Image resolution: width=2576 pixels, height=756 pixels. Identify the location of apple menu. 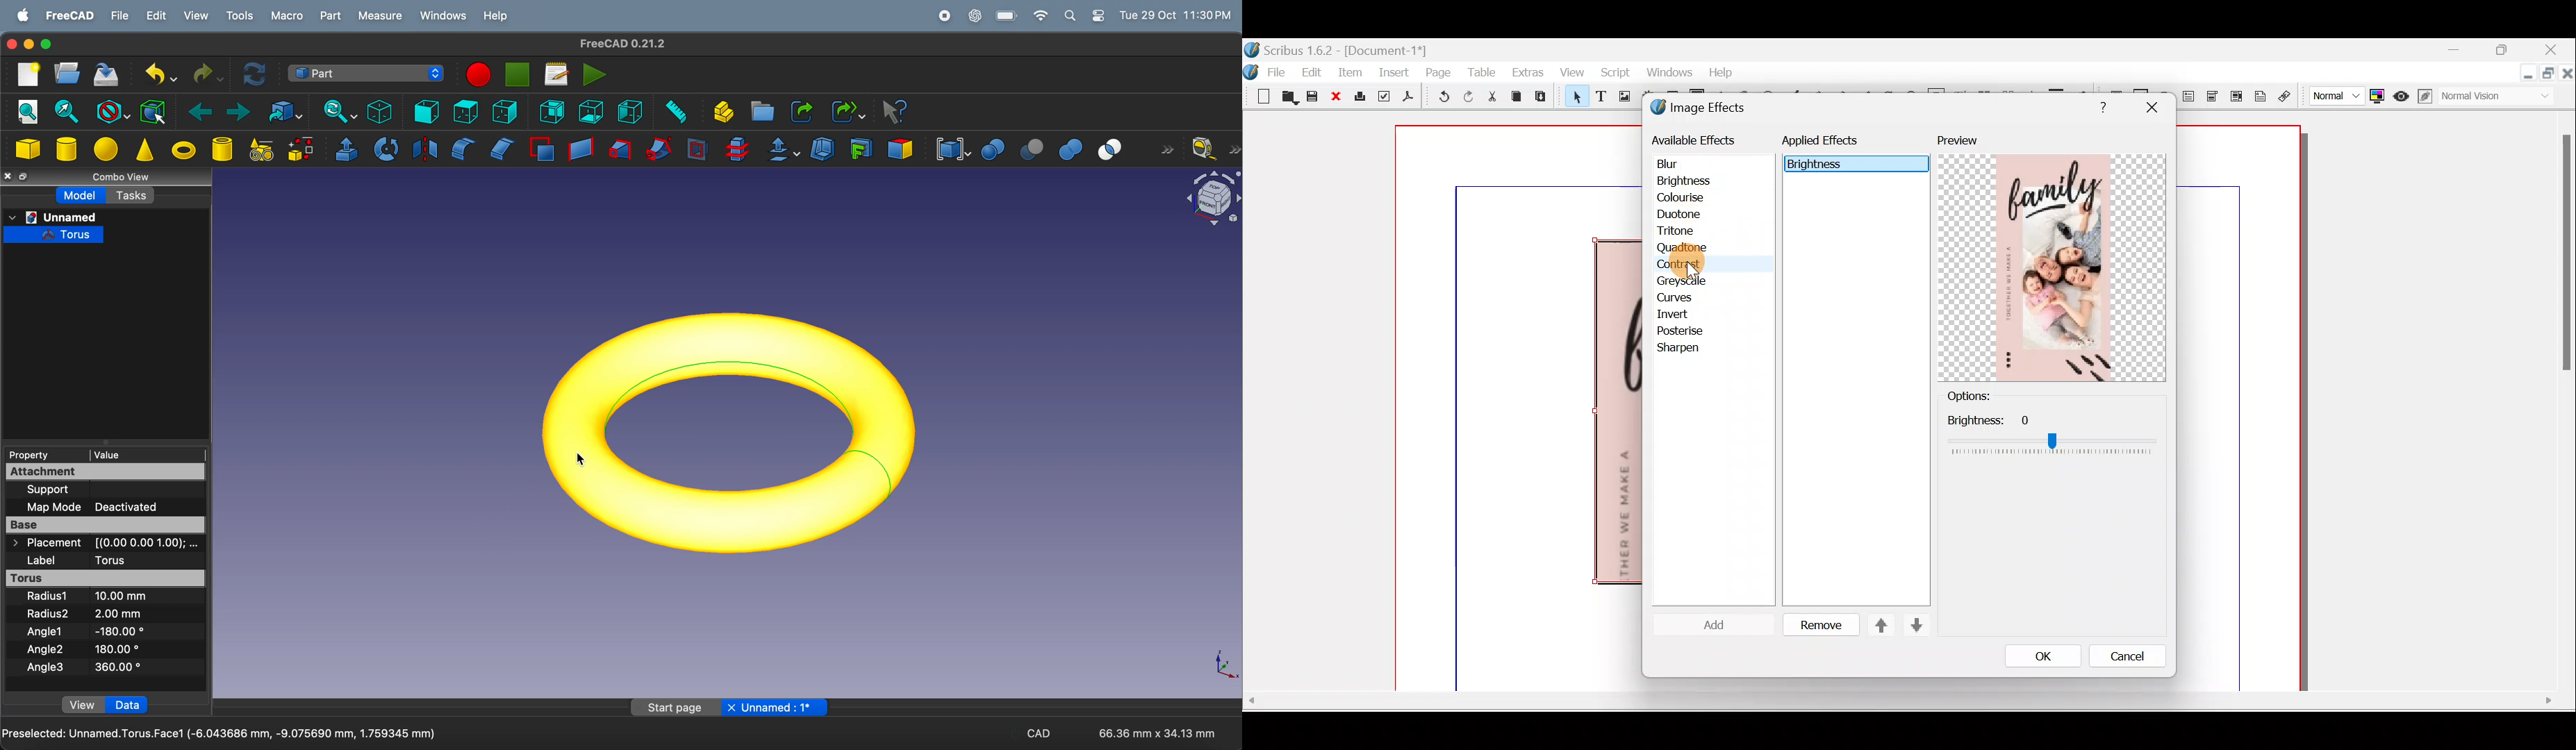
(19, 14).